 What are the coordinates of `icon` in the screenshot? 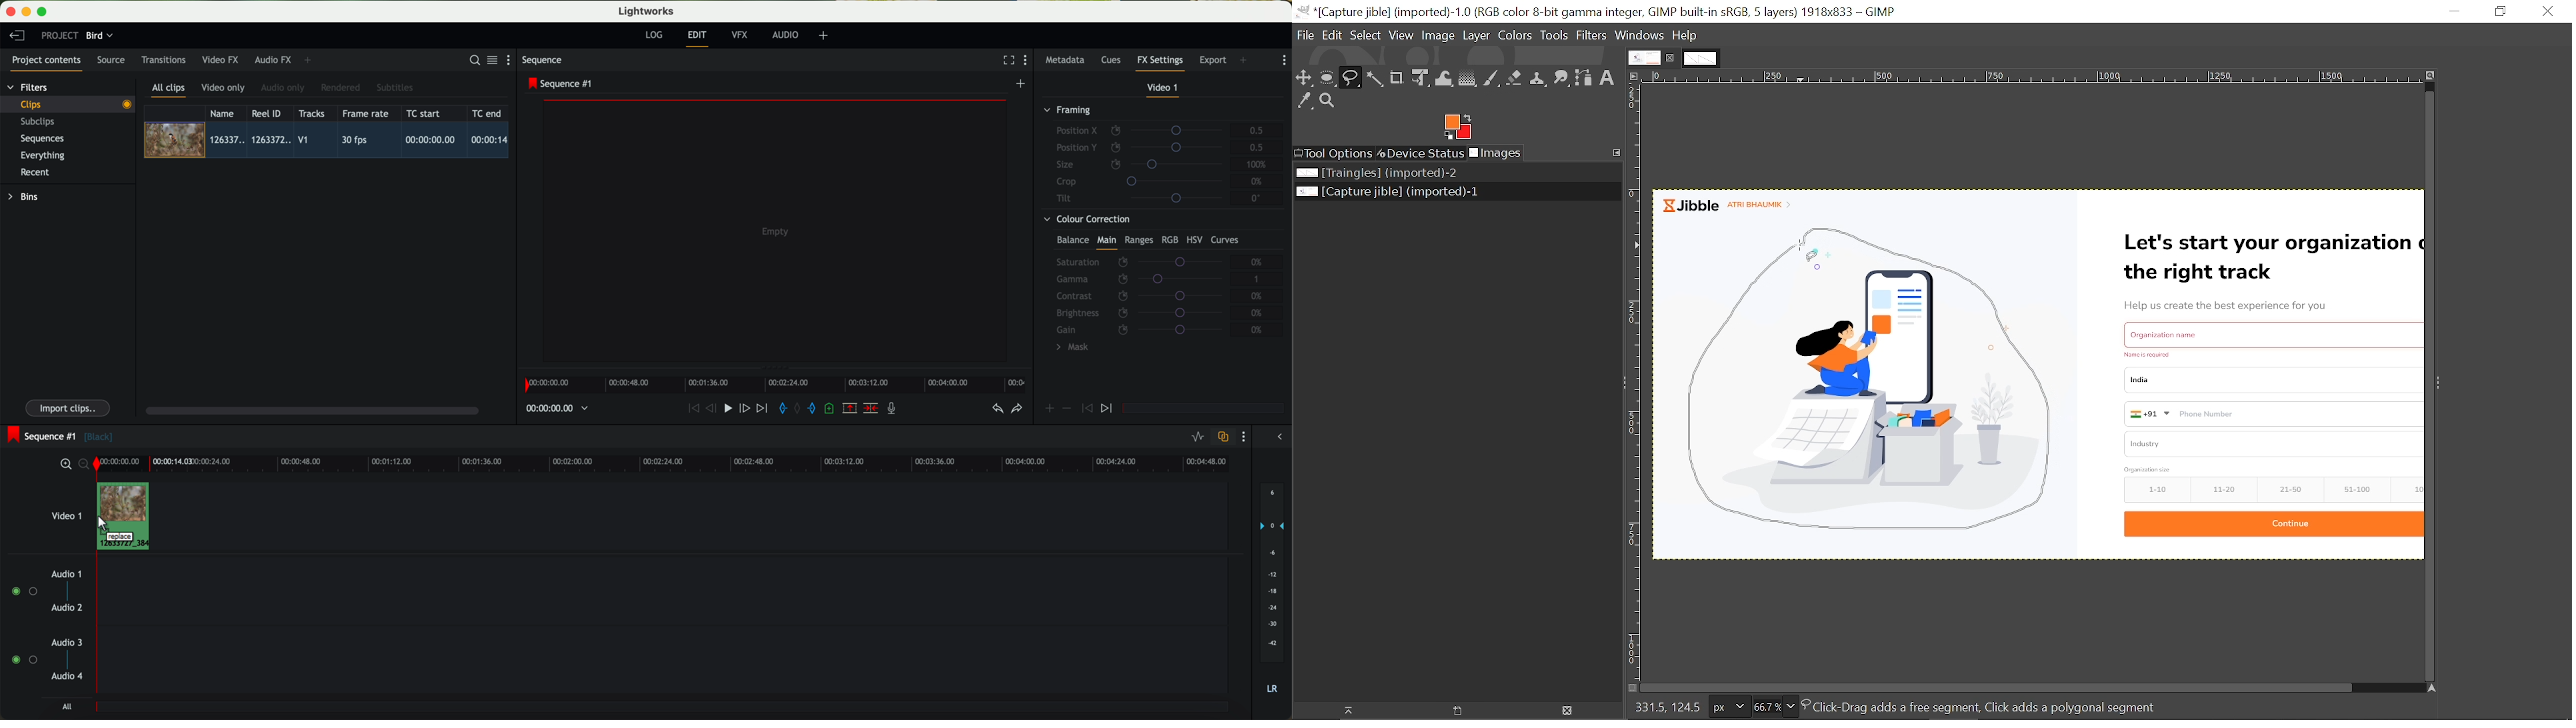 It's located at (1049, 410).